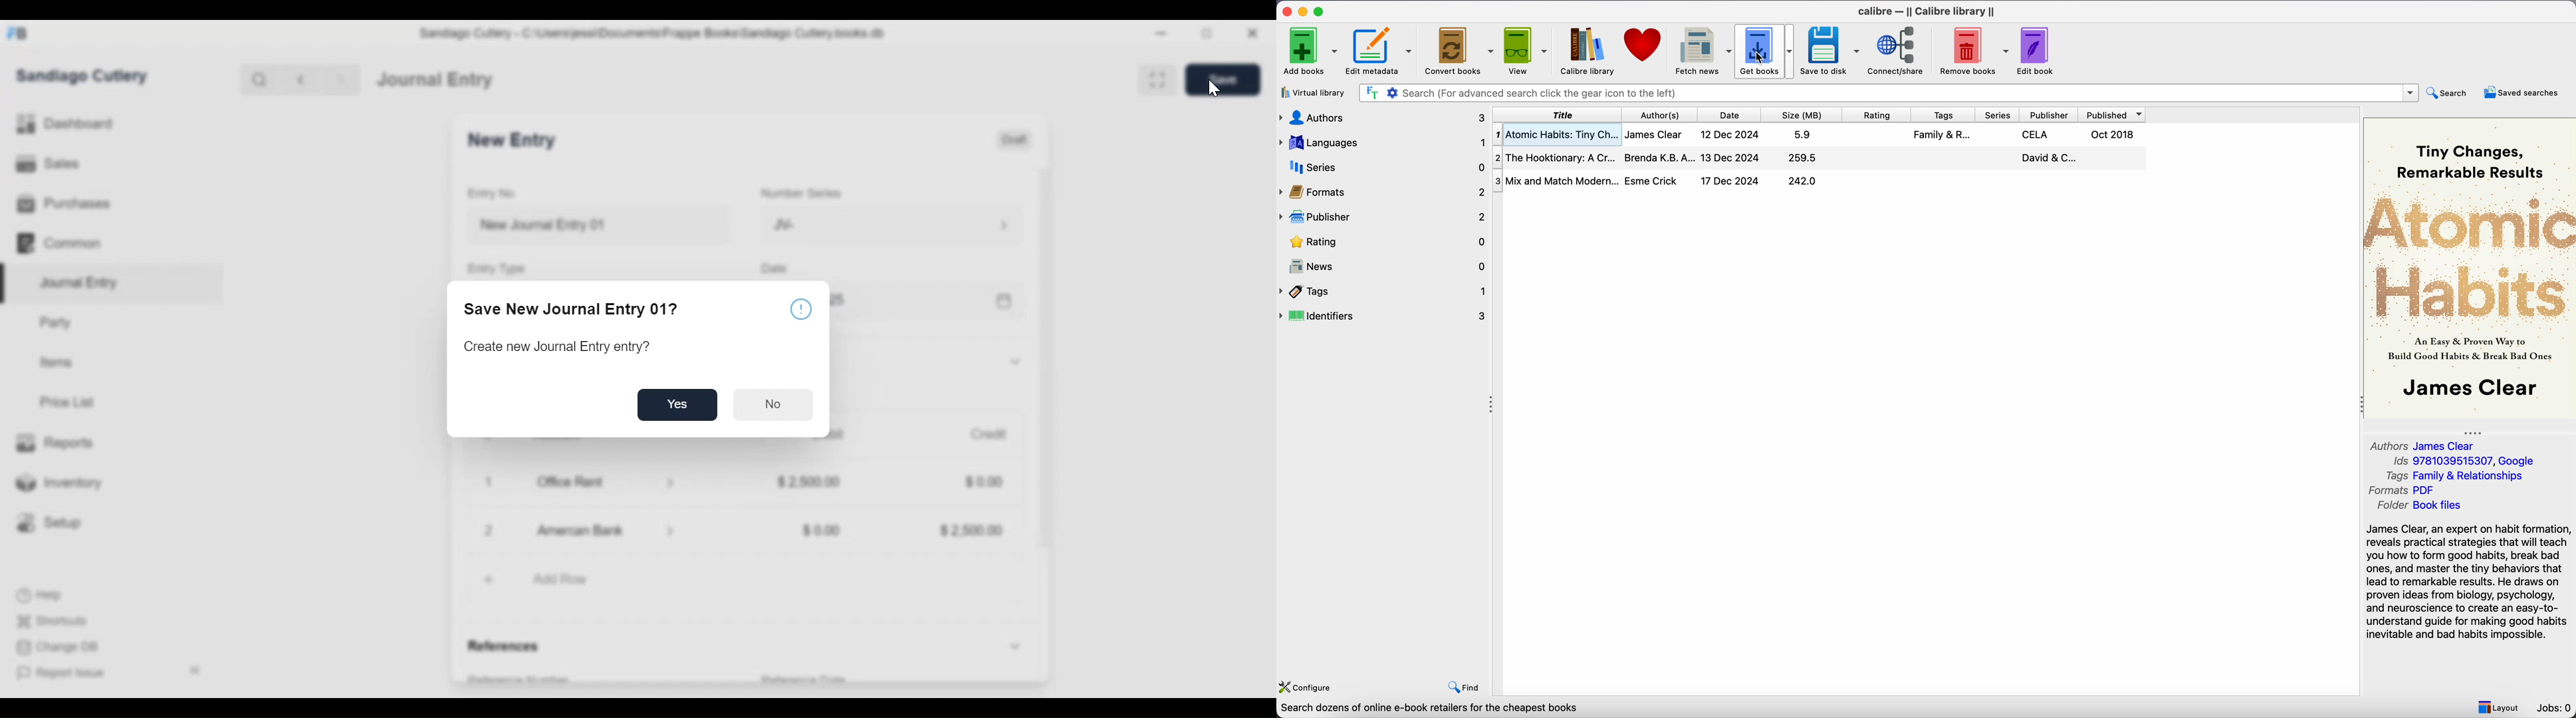 The width and height of the screenshot is (2576, 728). I want to click on 13 Dec 2024, so click(1730, 157).